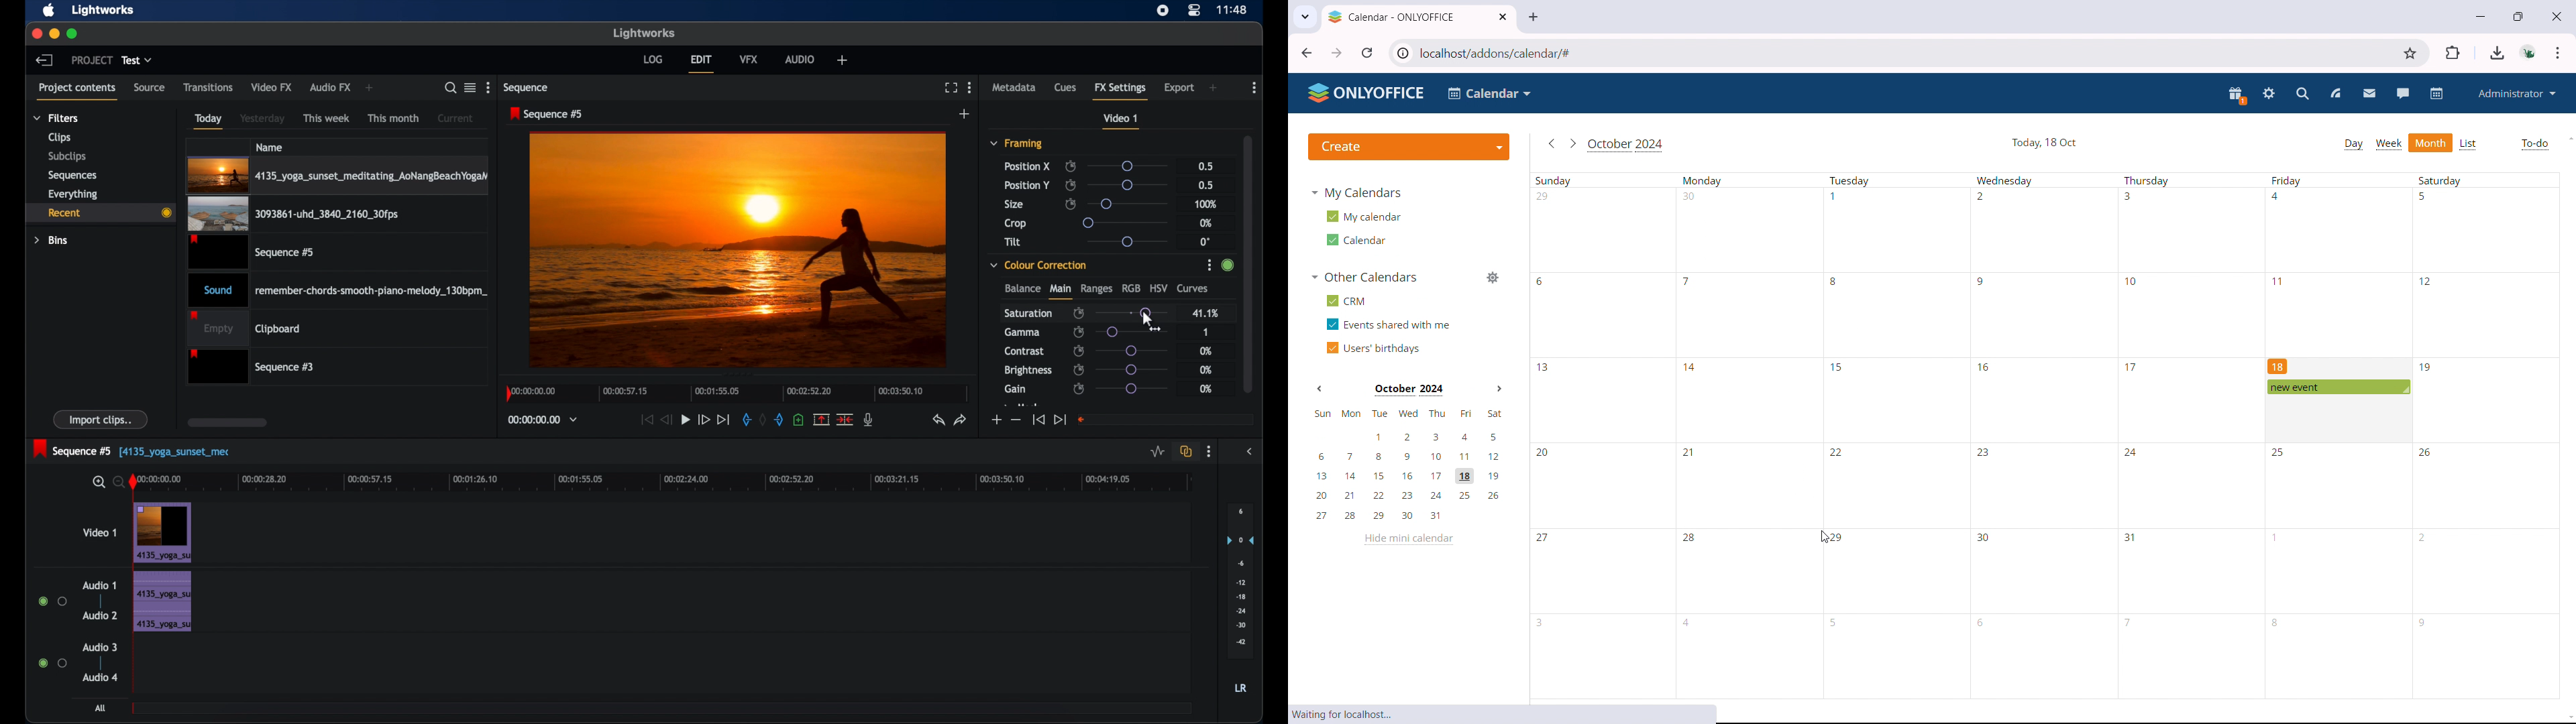 The width and height of the screenshot is (2576, 728). I want to click on my calendar, so click(1362, 217).